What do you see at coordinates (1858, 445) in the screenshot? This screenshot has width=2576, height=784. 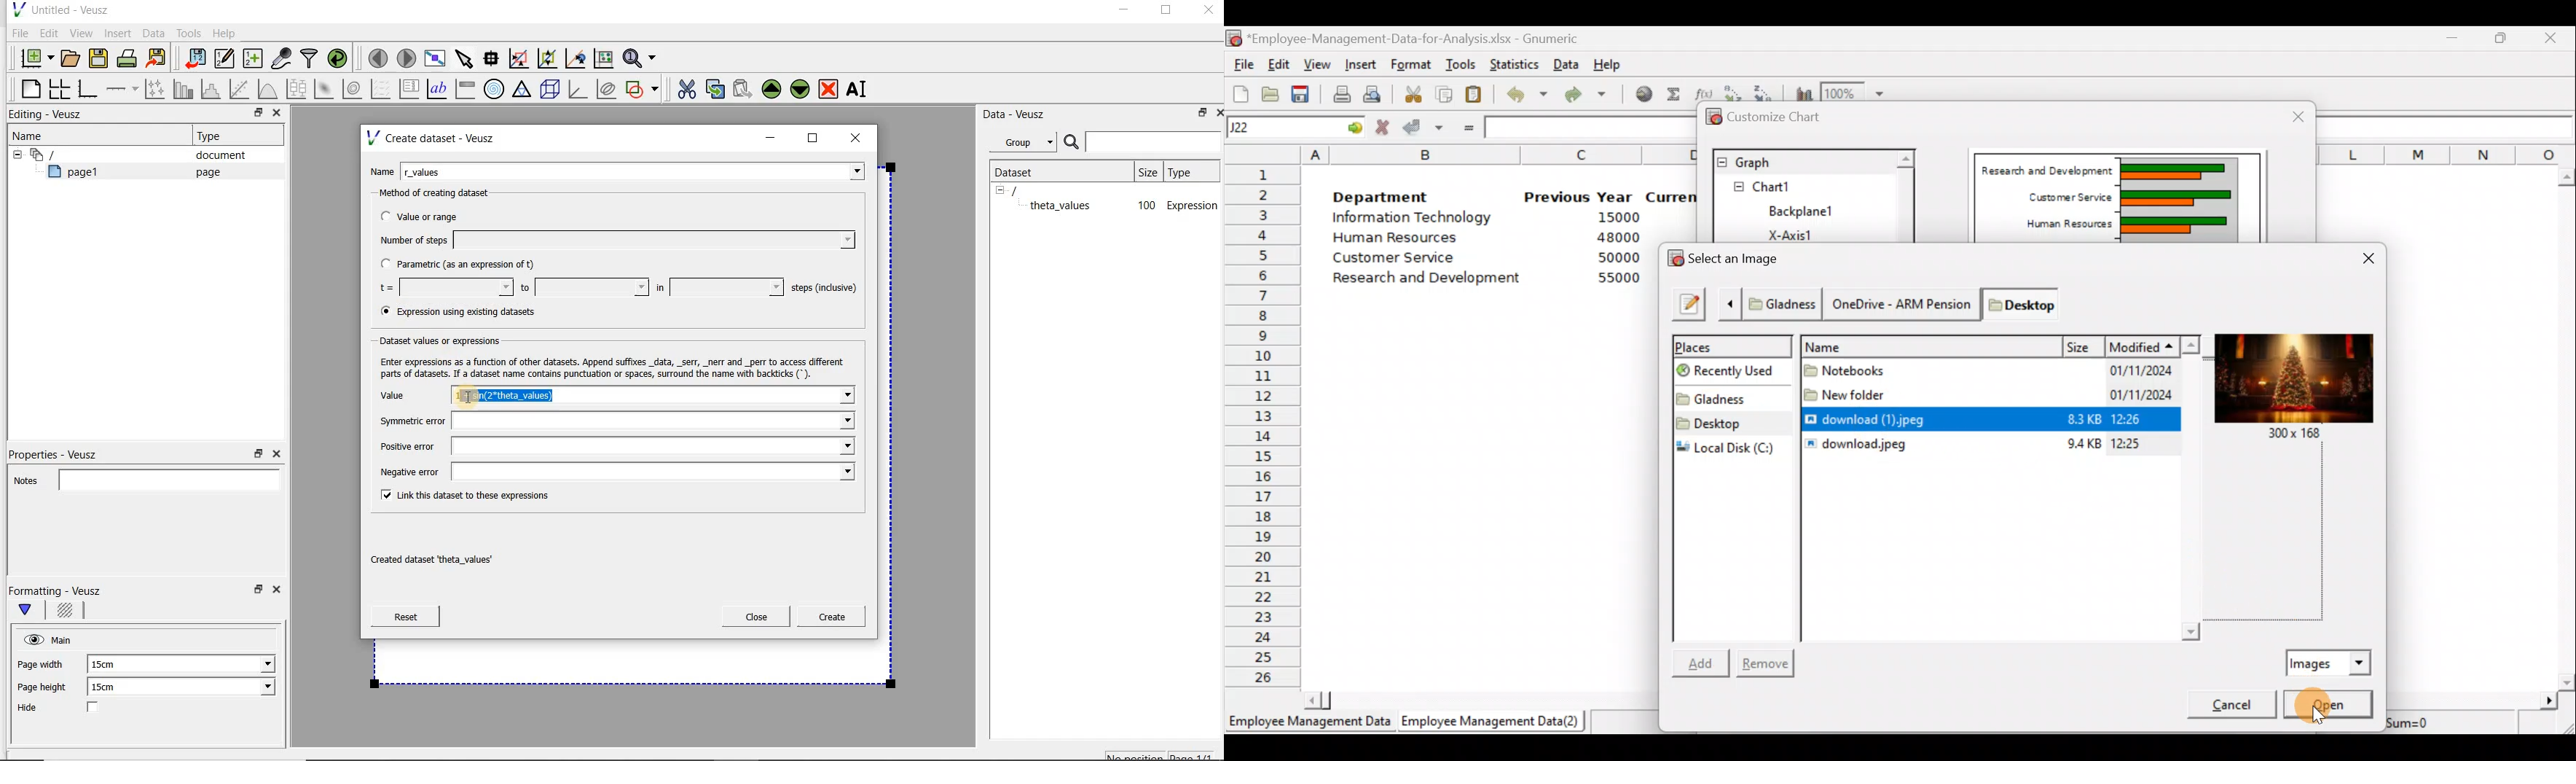 I see `download. jpeg` at bounding box center [1858, 445].